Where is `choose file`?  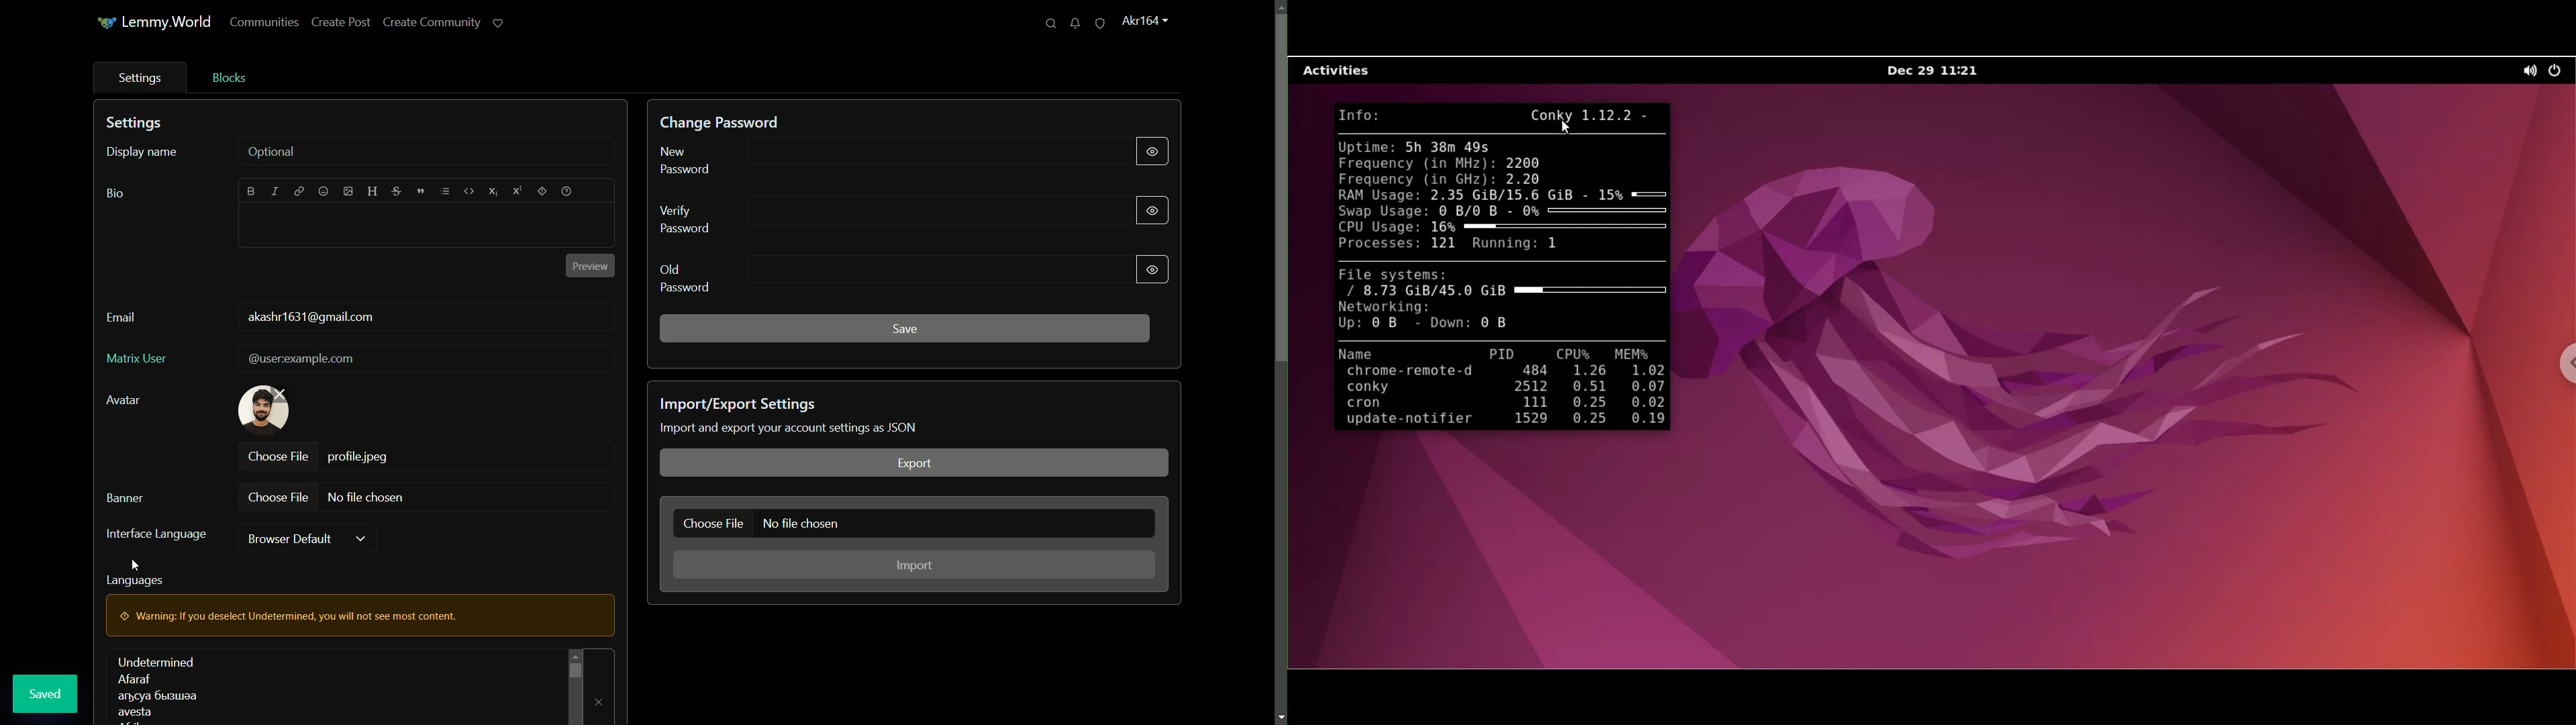 choose file is located at coordinates (279, 497).